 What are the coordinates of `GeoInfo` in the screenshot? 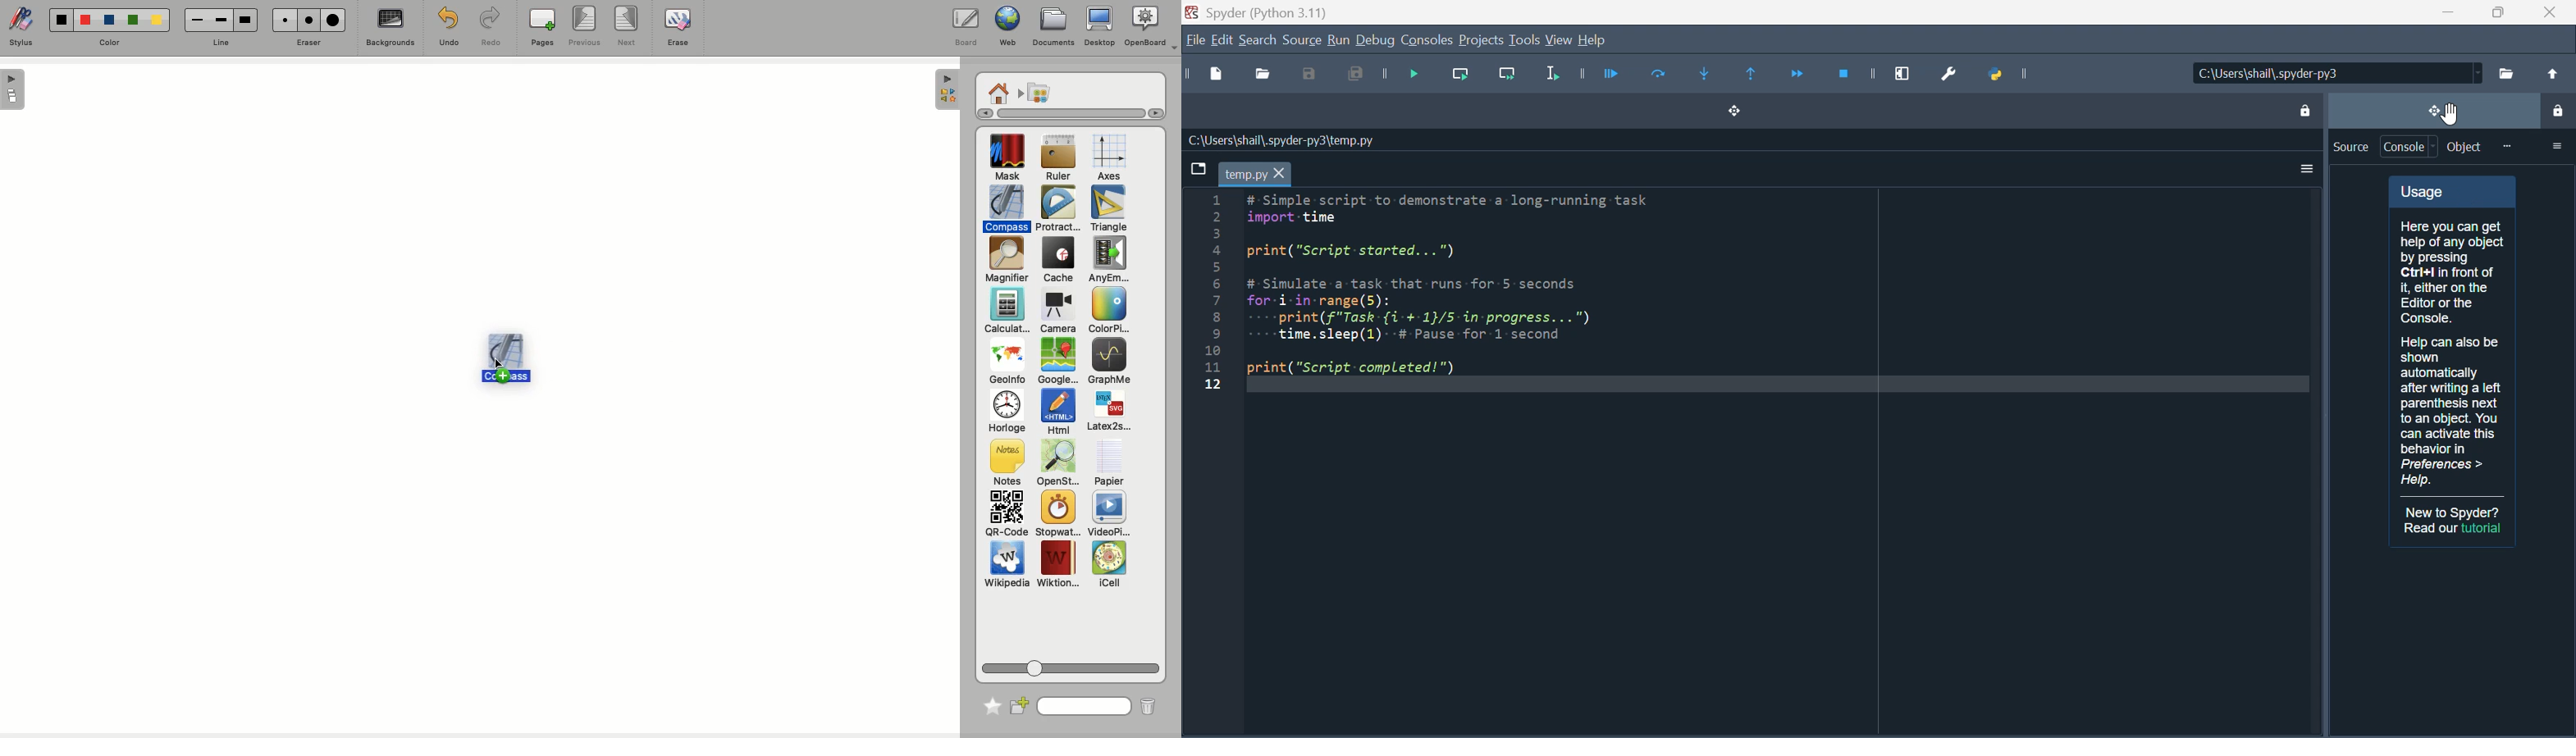 It's located at (1007, 366).